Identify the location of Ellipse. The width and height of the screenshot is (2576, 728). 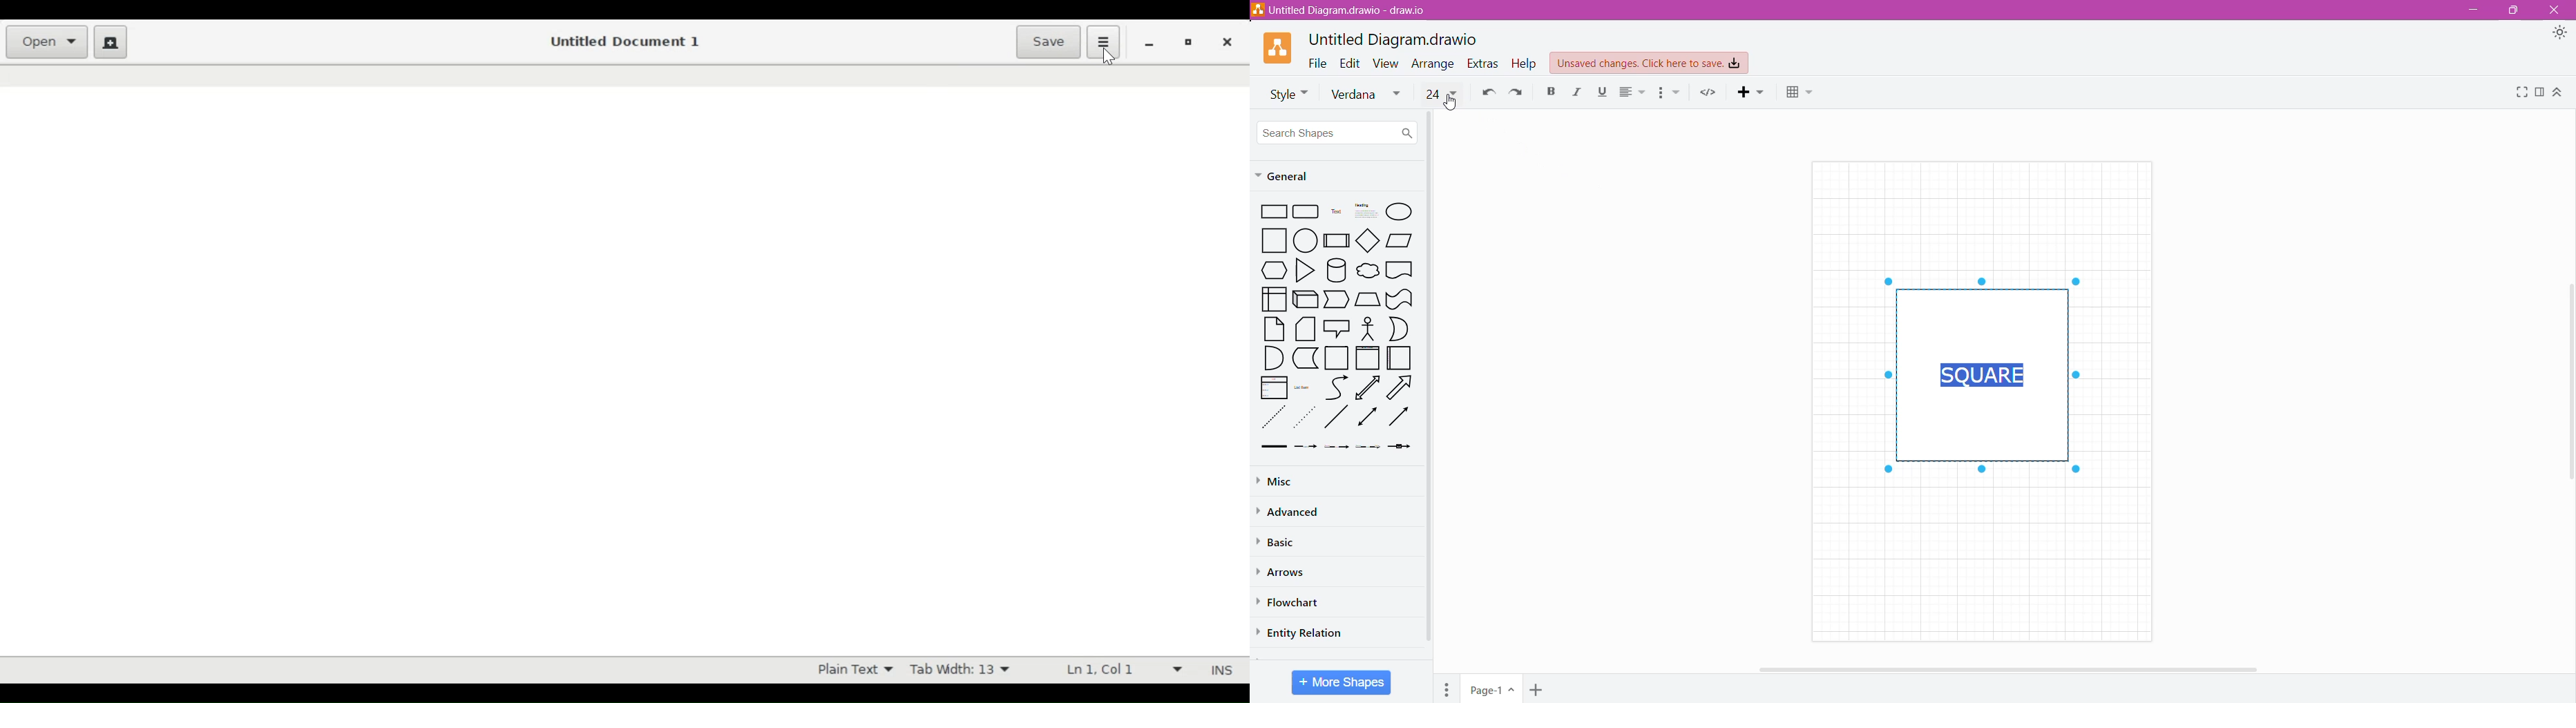
(1400, 212).